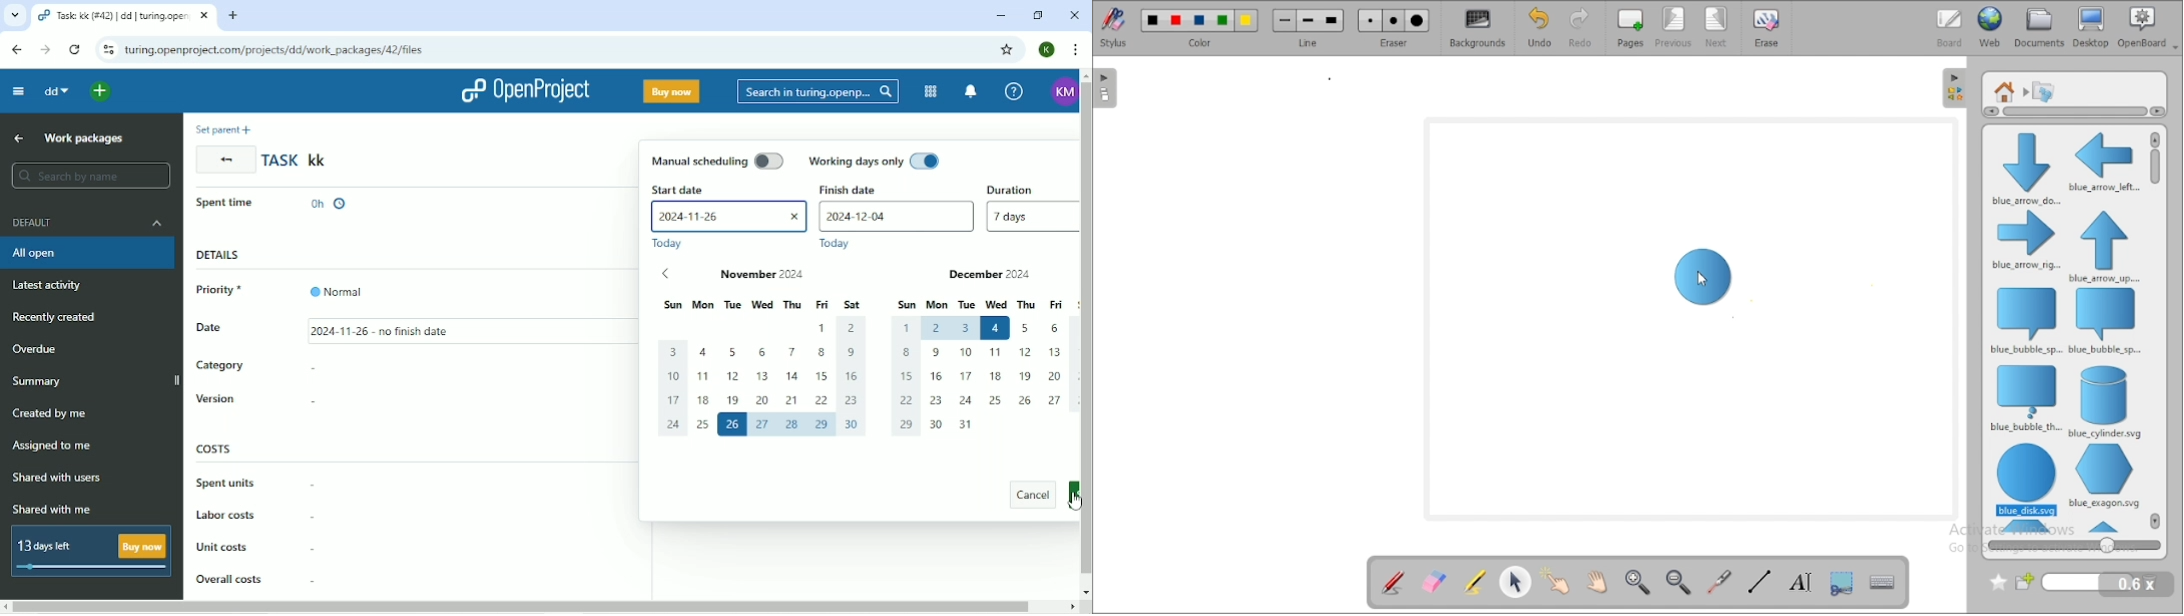 This screenshot has height=616, width=2184. What do you see at coordinates (1059, 93) in the screenshot?
I see `KM` at bounding box center [1059, 93].